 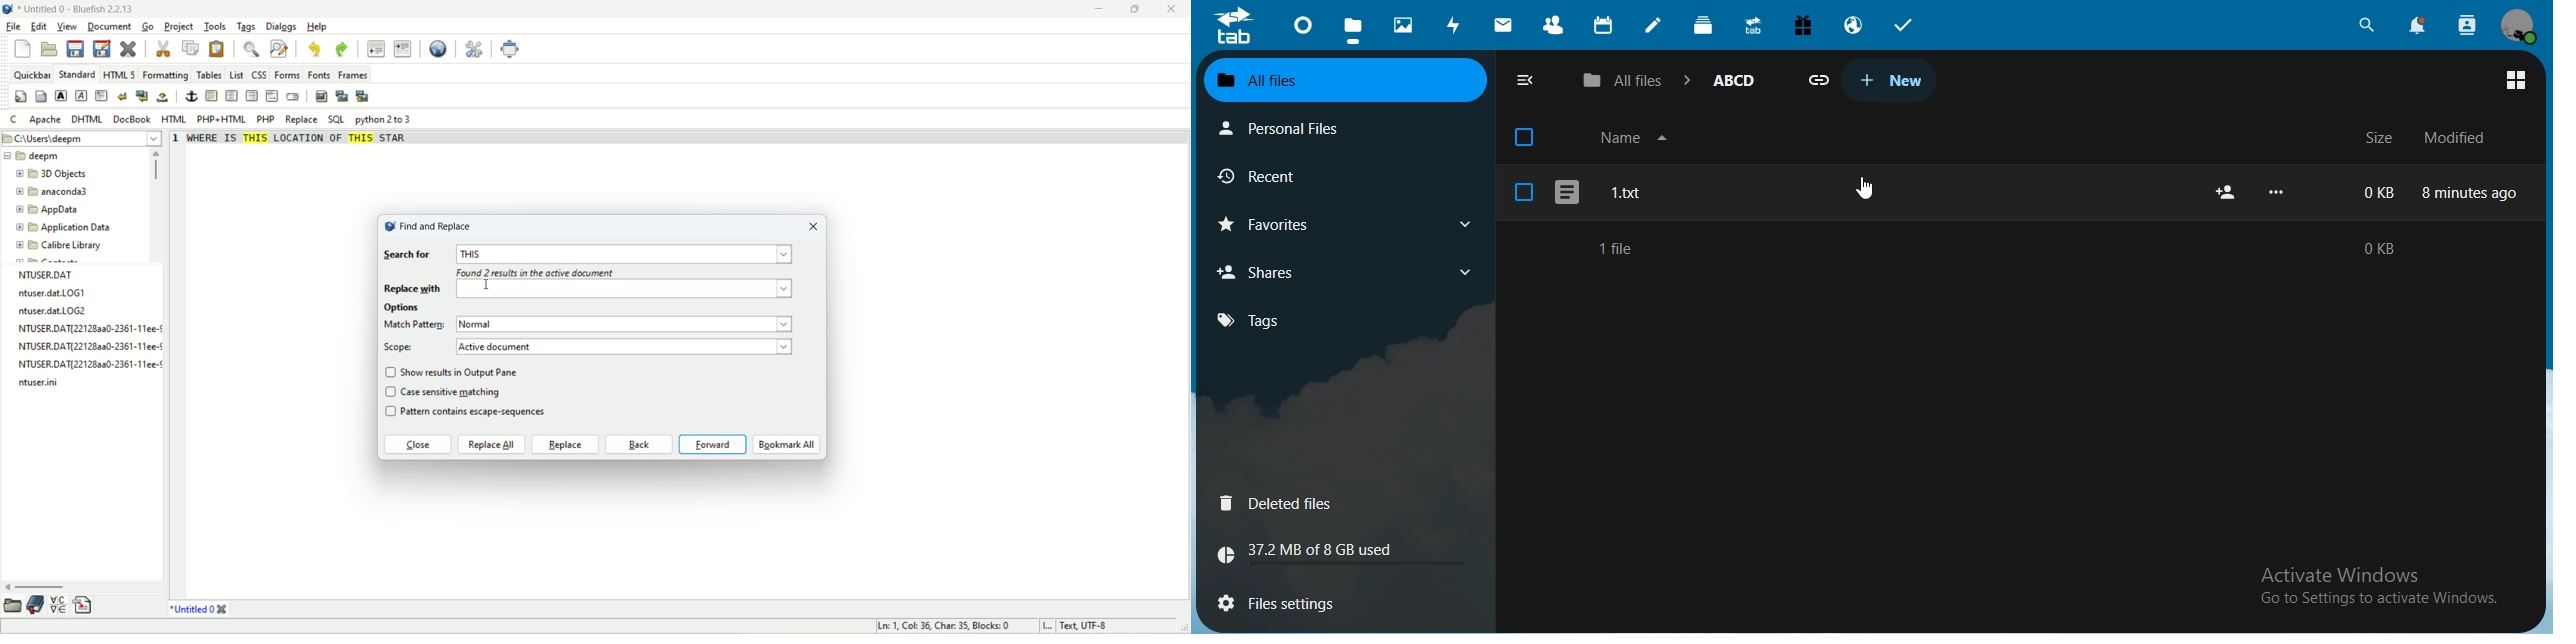 What do you see at coordinates (474, 50) in the screenshot?
I see `preferences` at bounding box center [474, 50].